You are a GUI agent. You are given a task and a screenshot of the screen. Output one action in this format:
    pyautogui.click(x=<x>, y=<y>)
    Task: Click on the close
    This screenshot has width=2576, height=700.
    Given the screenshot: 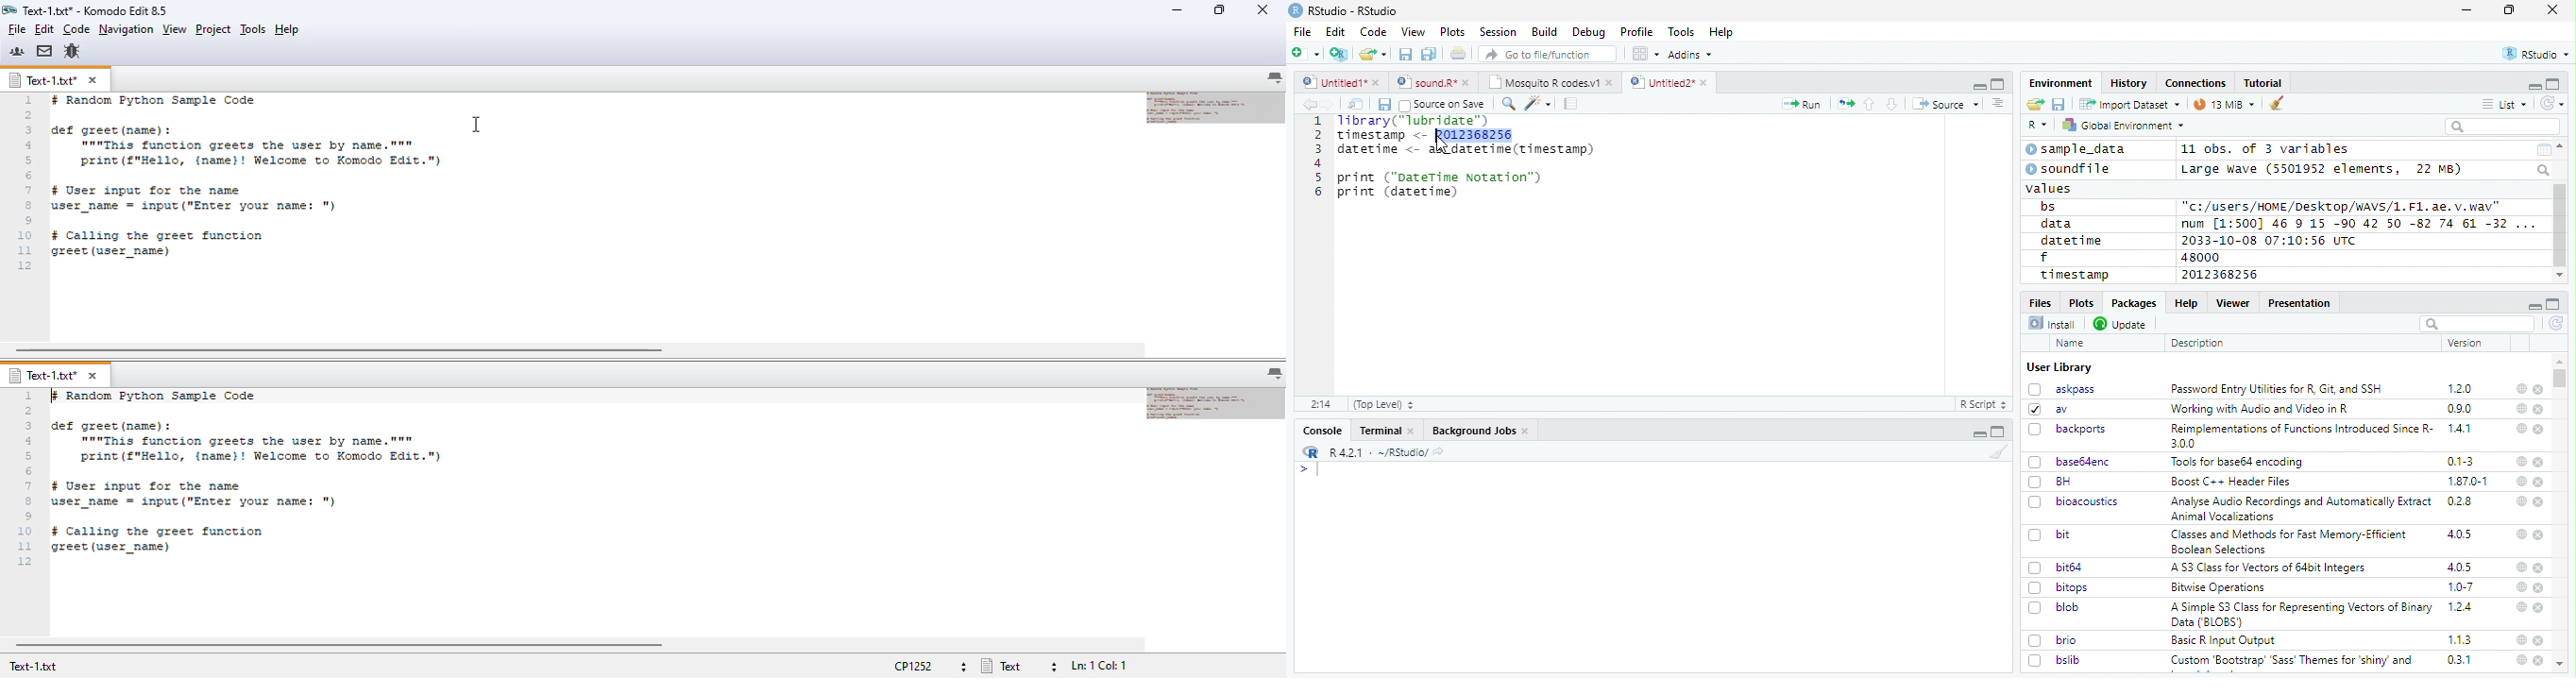 What is the action you would take?
    pyautogui.click(x=2552, y=8)
    